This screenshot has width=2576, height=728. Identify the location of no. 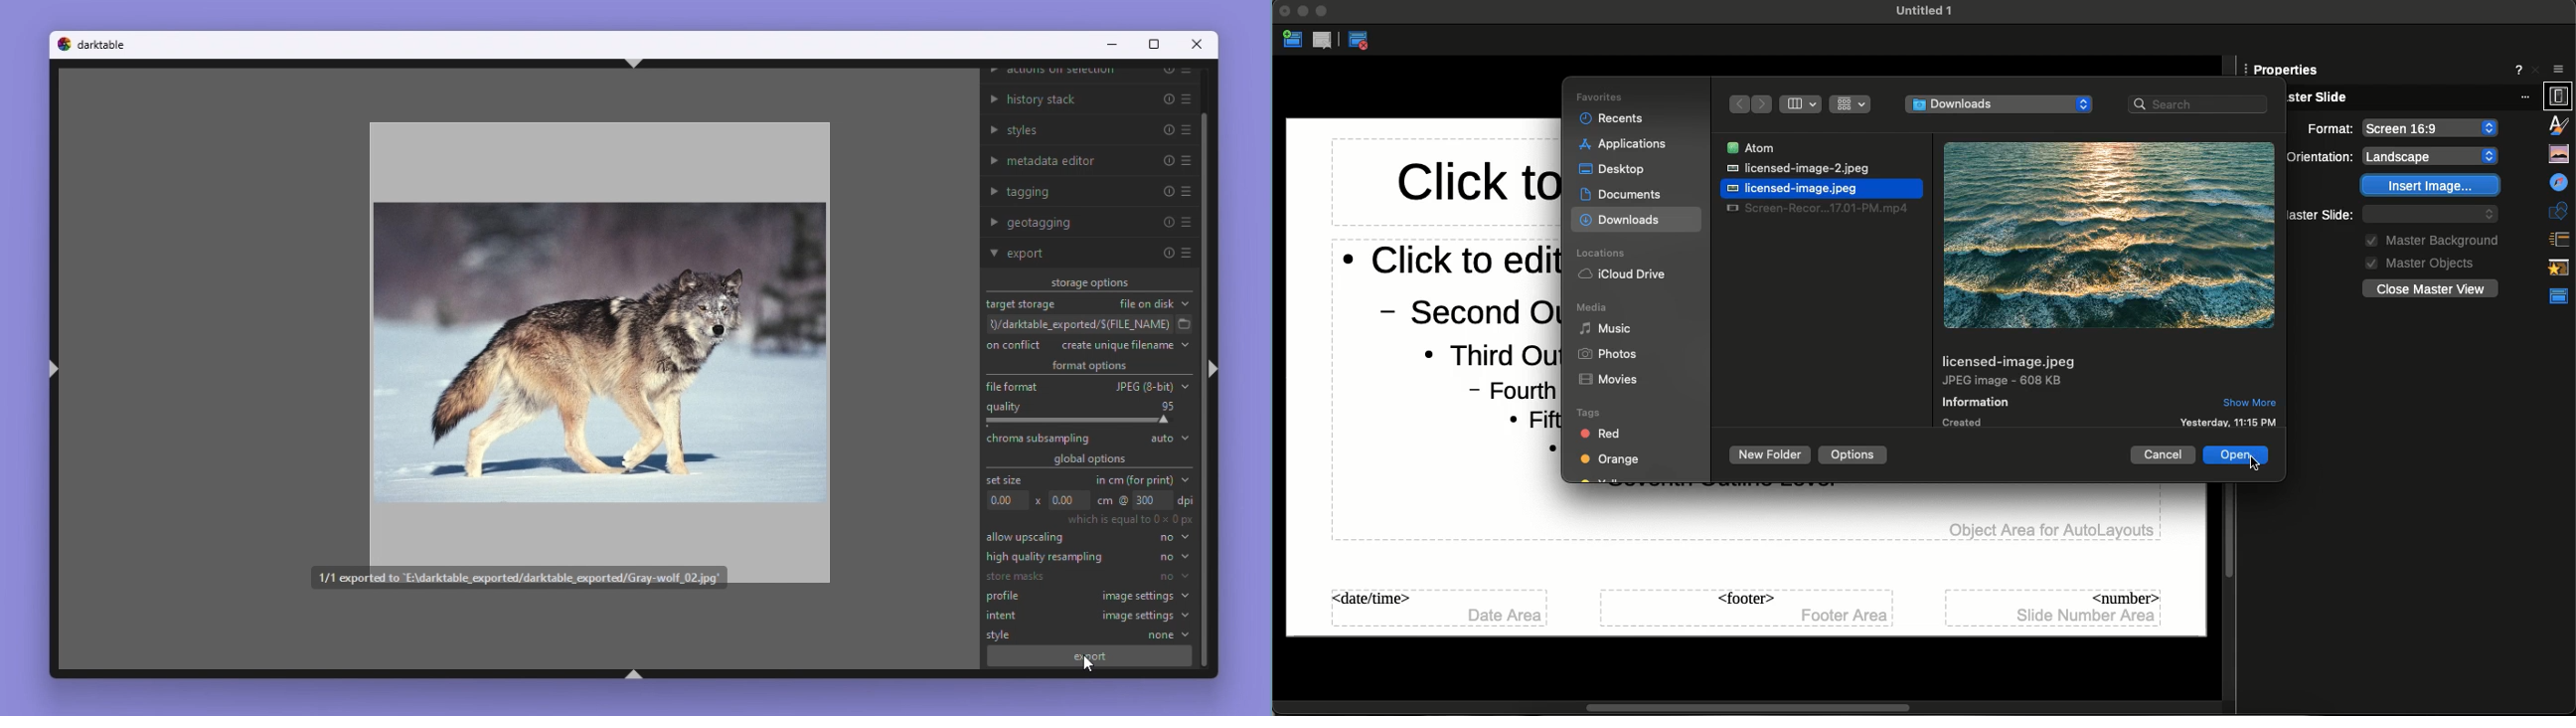
(1177, 578).